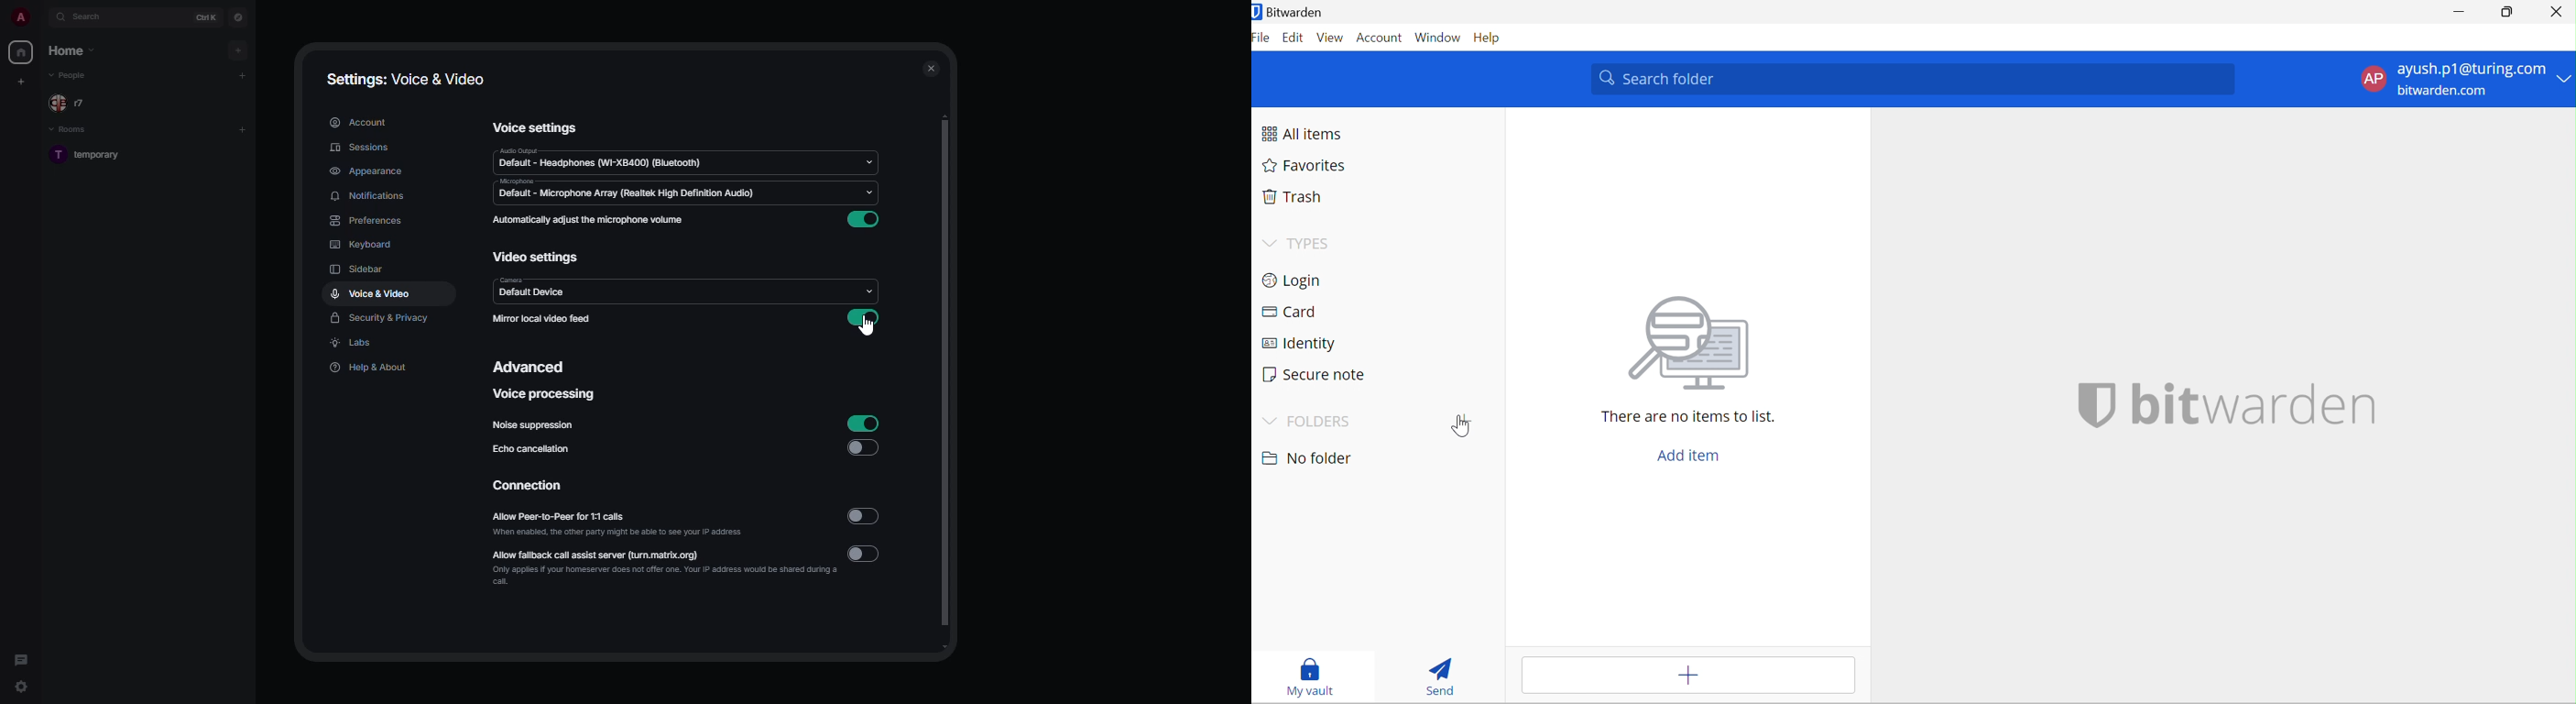 Image resolution: width=2576 pixels, height=728 pixels. Describe the element at coordinates (529, 487) in the screenshot. I see `connection` at that location.